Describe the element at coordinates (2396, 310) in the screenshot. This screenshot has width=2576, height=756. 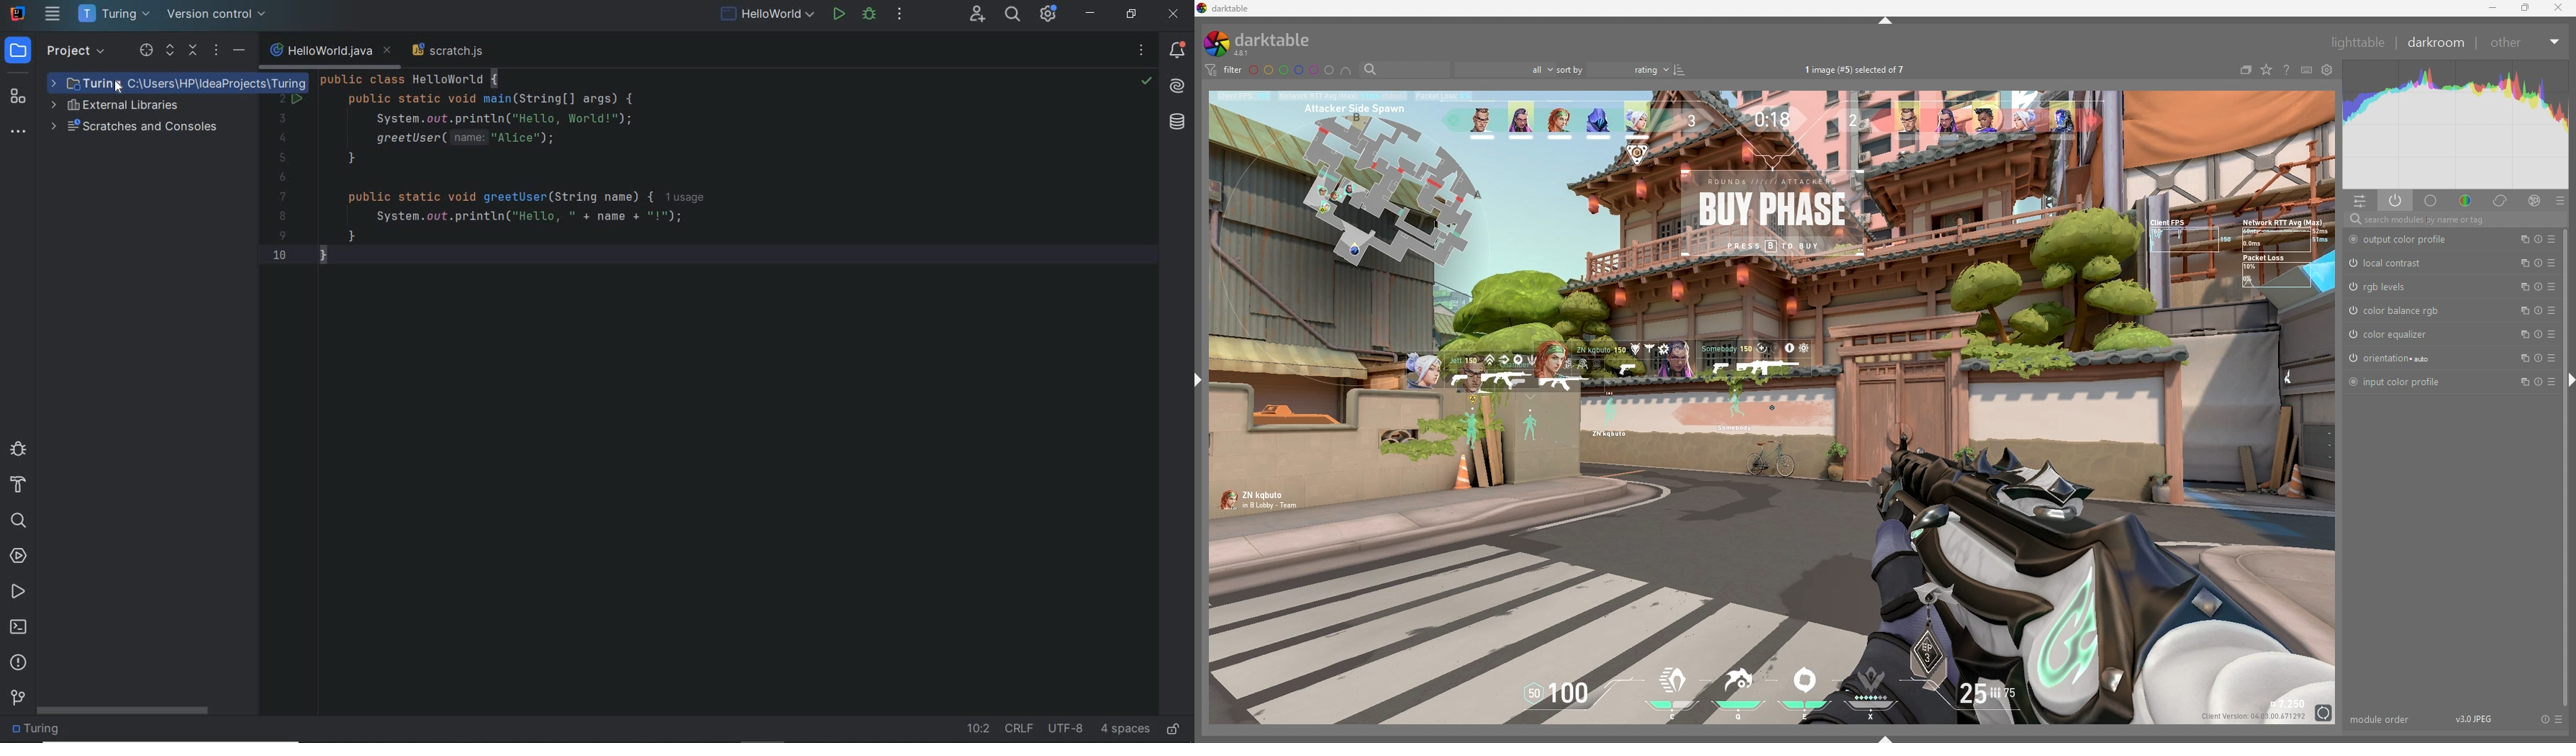
I see `color balance rgb` at that location.